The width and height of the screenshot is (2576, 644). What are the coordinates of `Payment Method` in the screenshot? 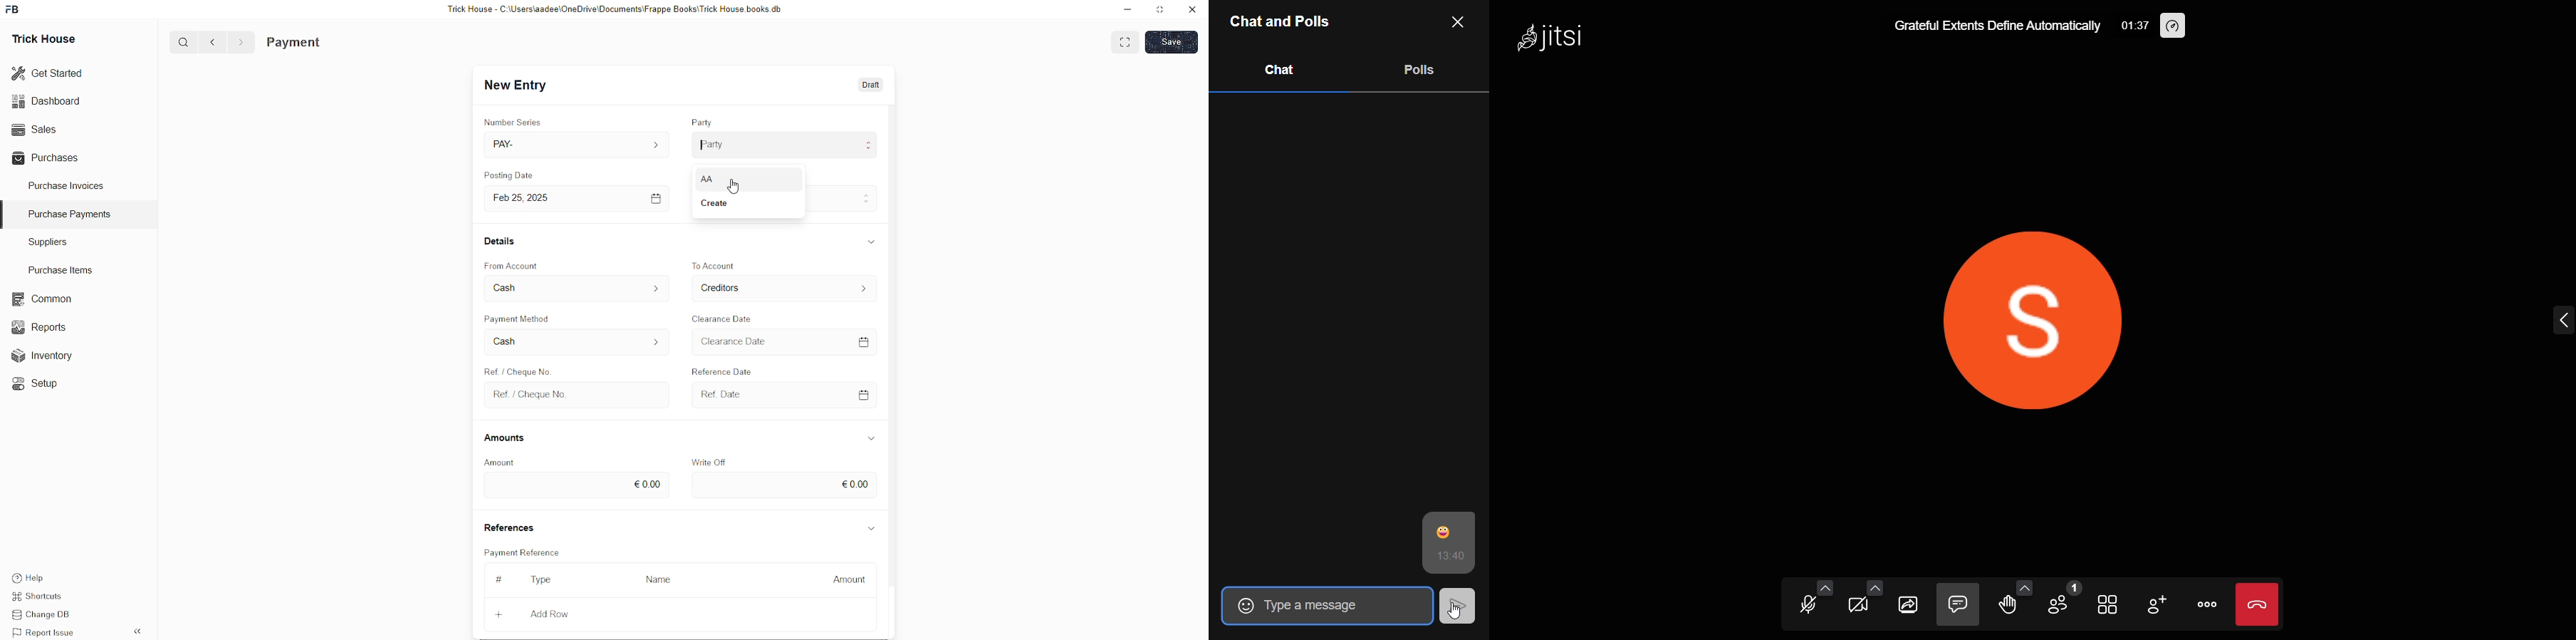 It's located at (524, 317).